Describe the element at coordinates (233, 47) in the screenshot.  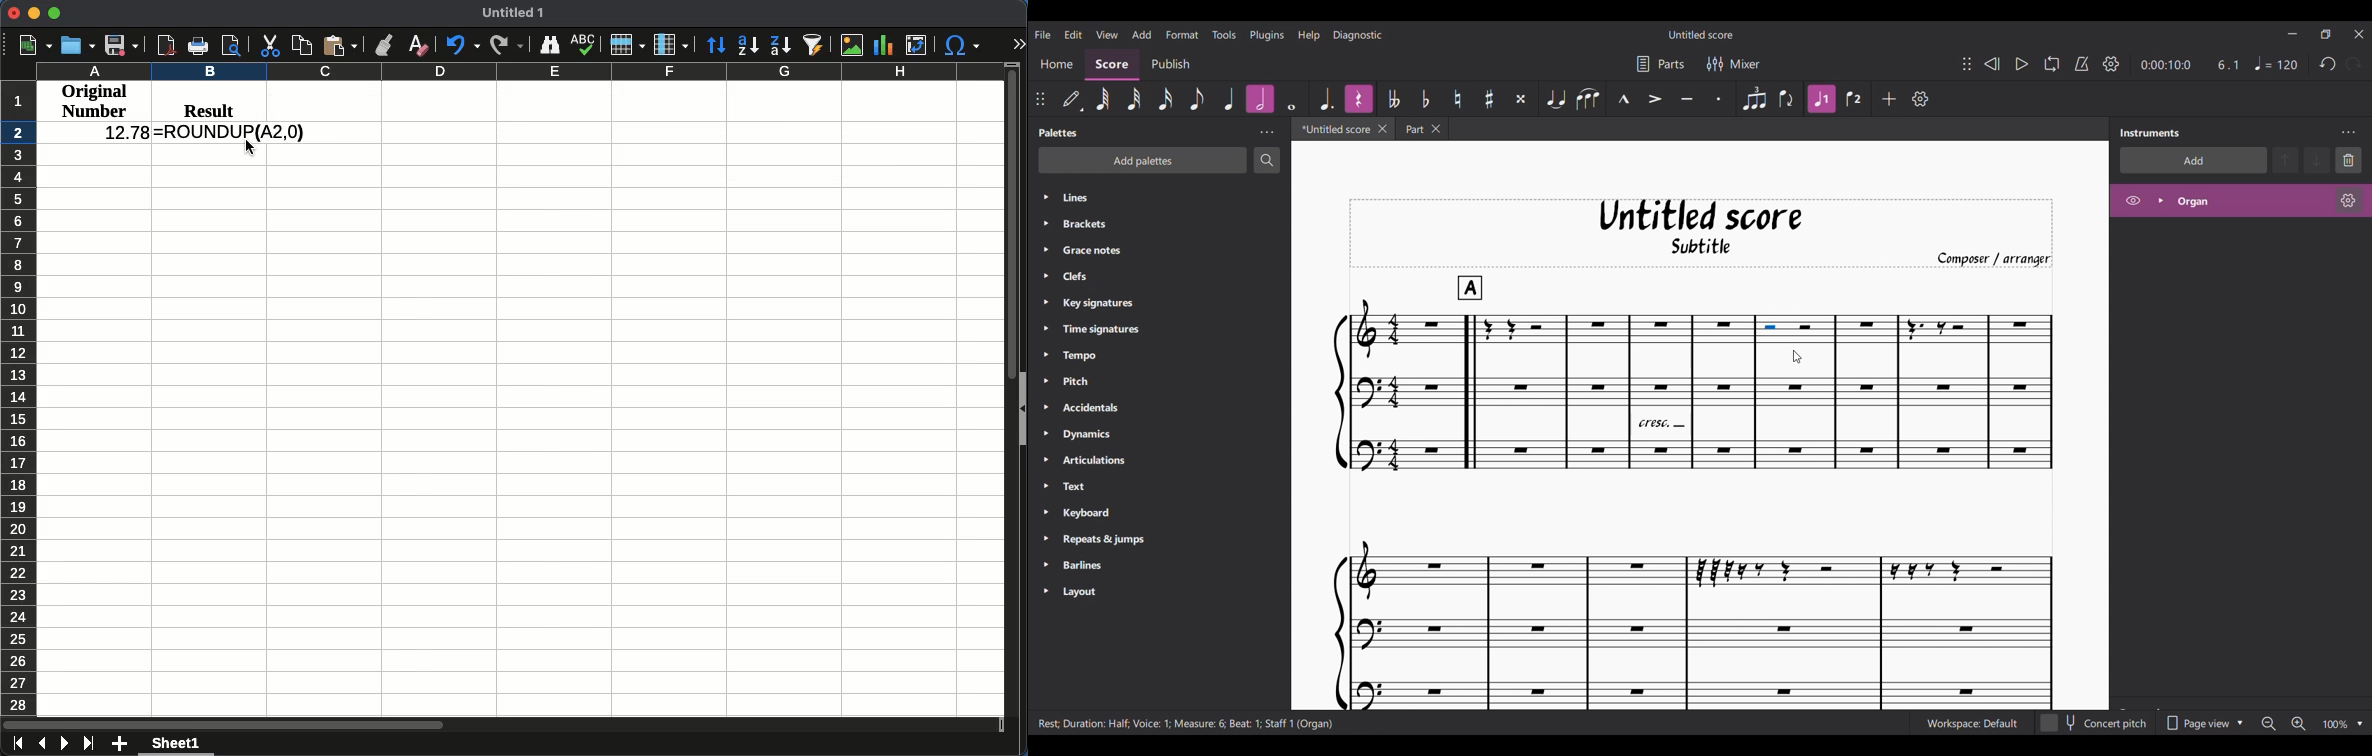
I see `print preview` at that location.